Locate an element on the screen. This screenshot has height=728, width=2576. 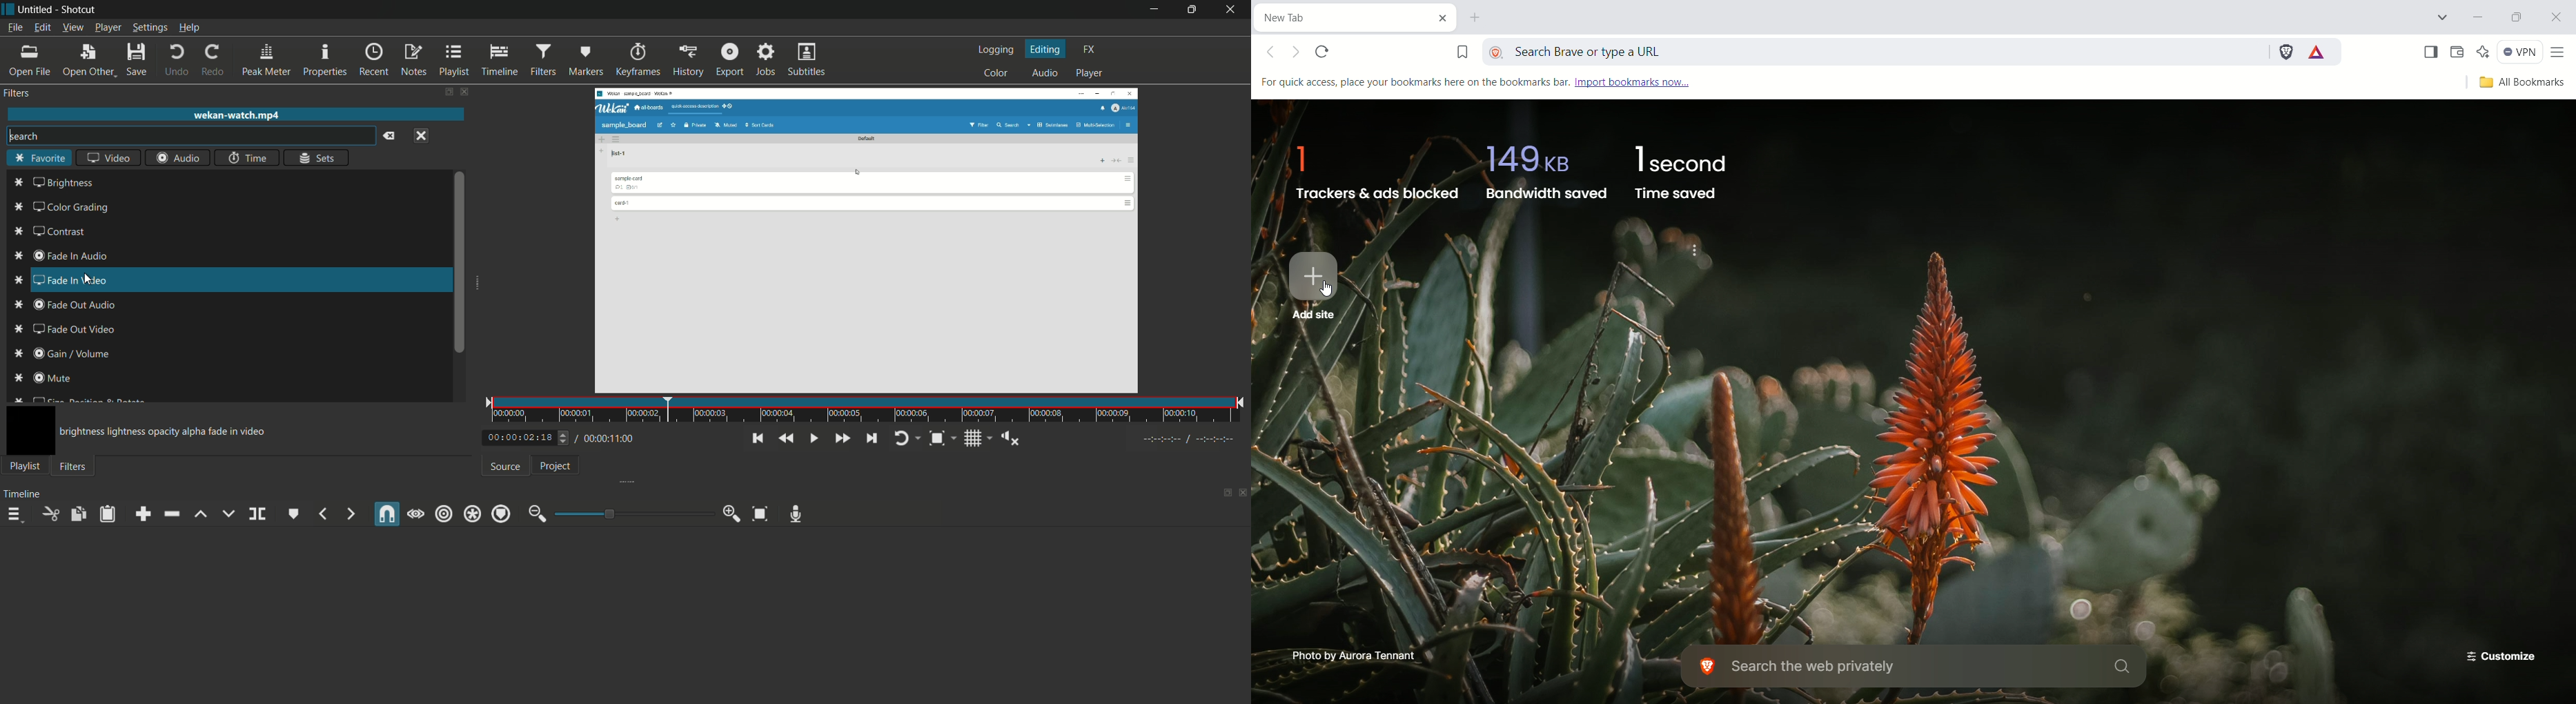
app icon is located at coordinates (8, 10).